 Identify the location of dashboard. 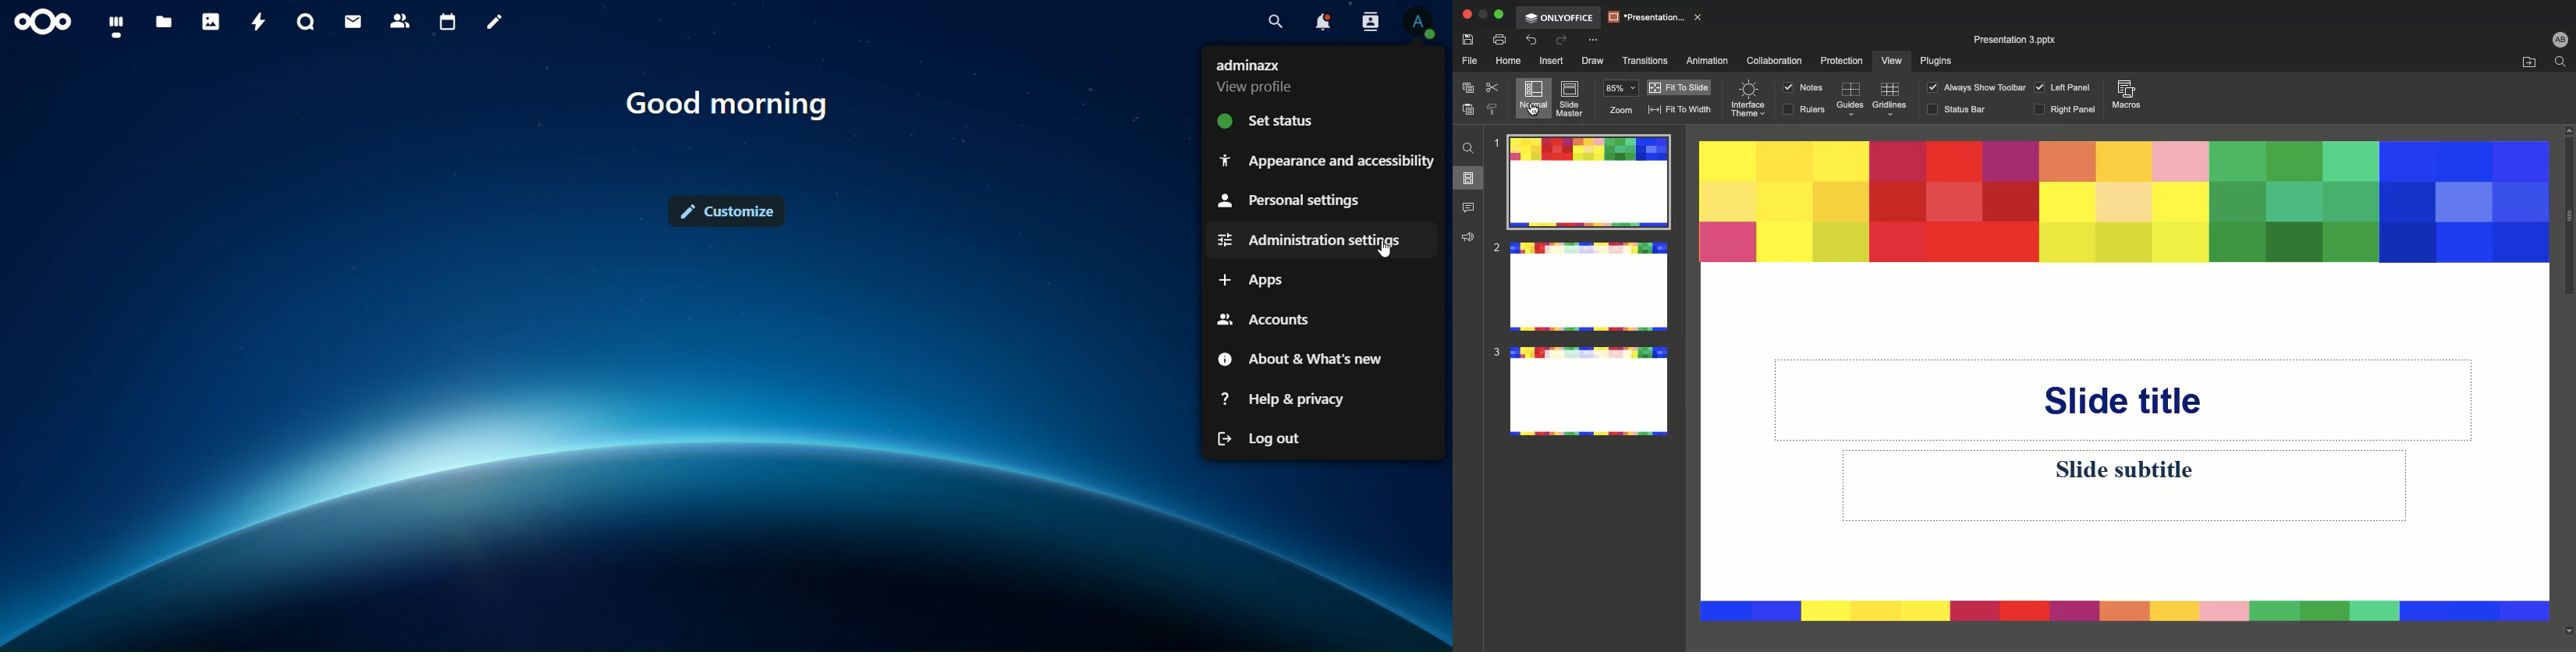
(119, 26).